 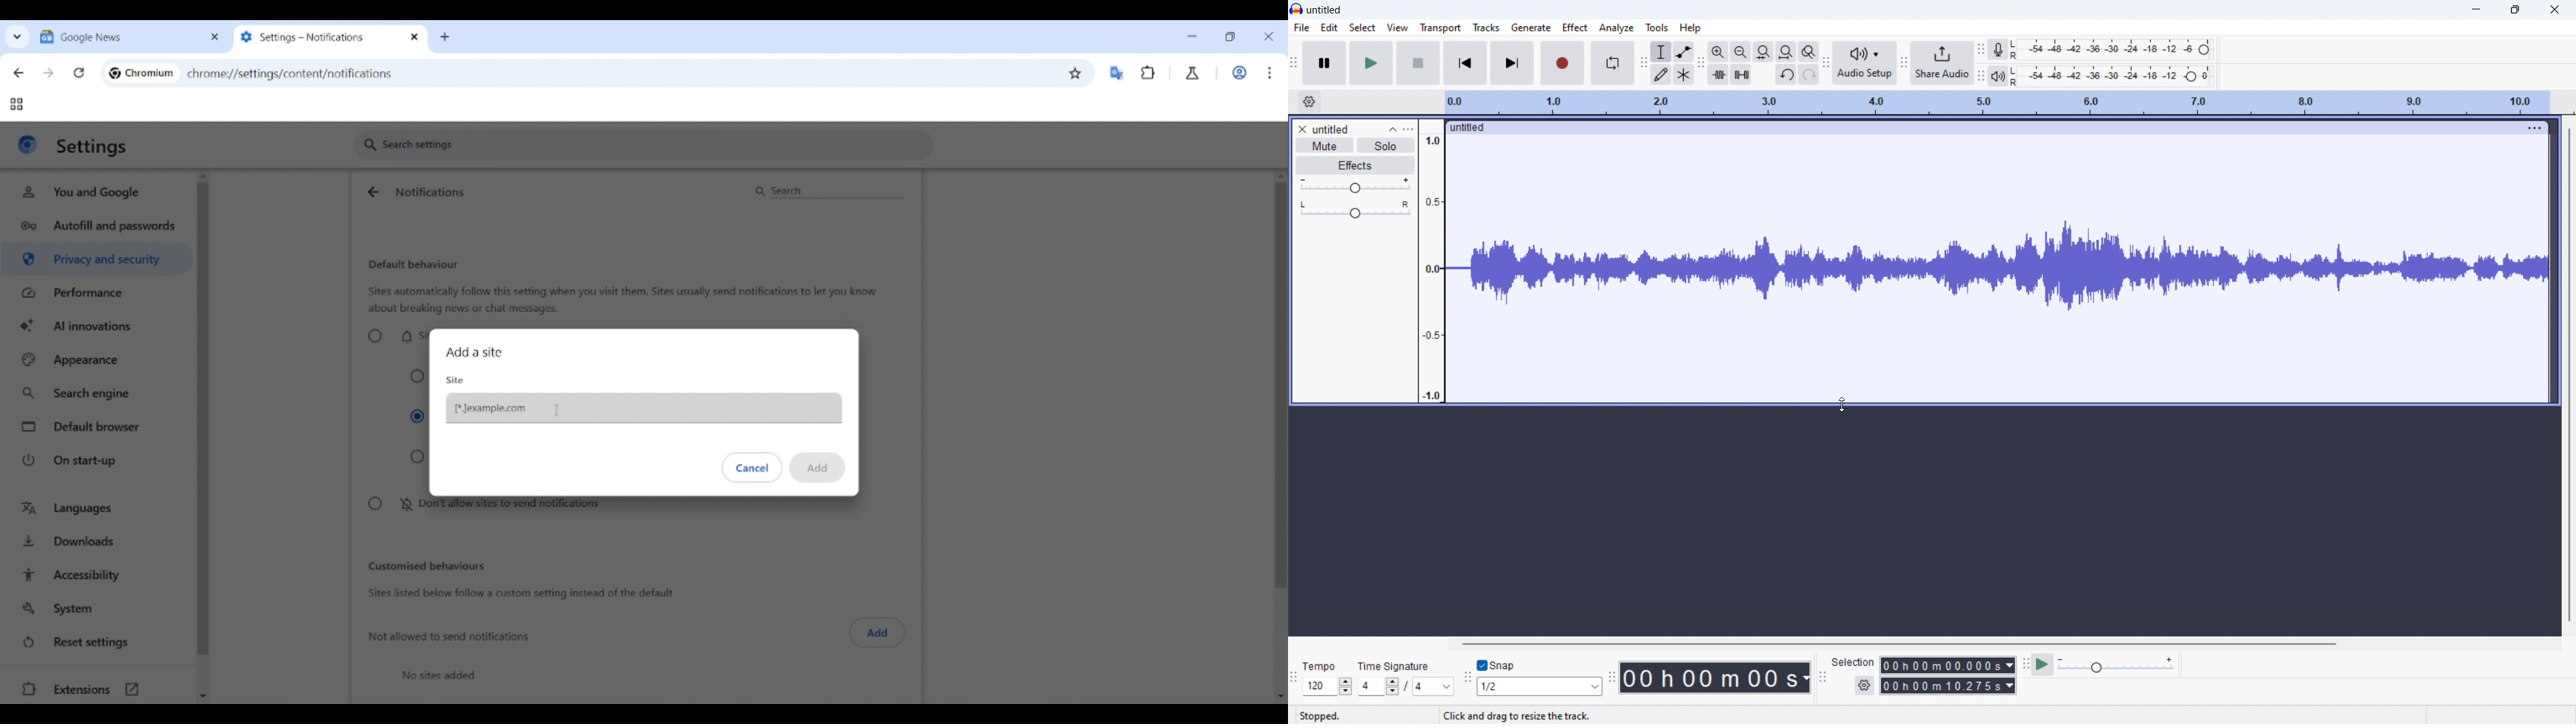 What do you see at coordinates (203, 419) in the screenshot?
I see `Vertical slide bar` at bounding box center [203, 419].